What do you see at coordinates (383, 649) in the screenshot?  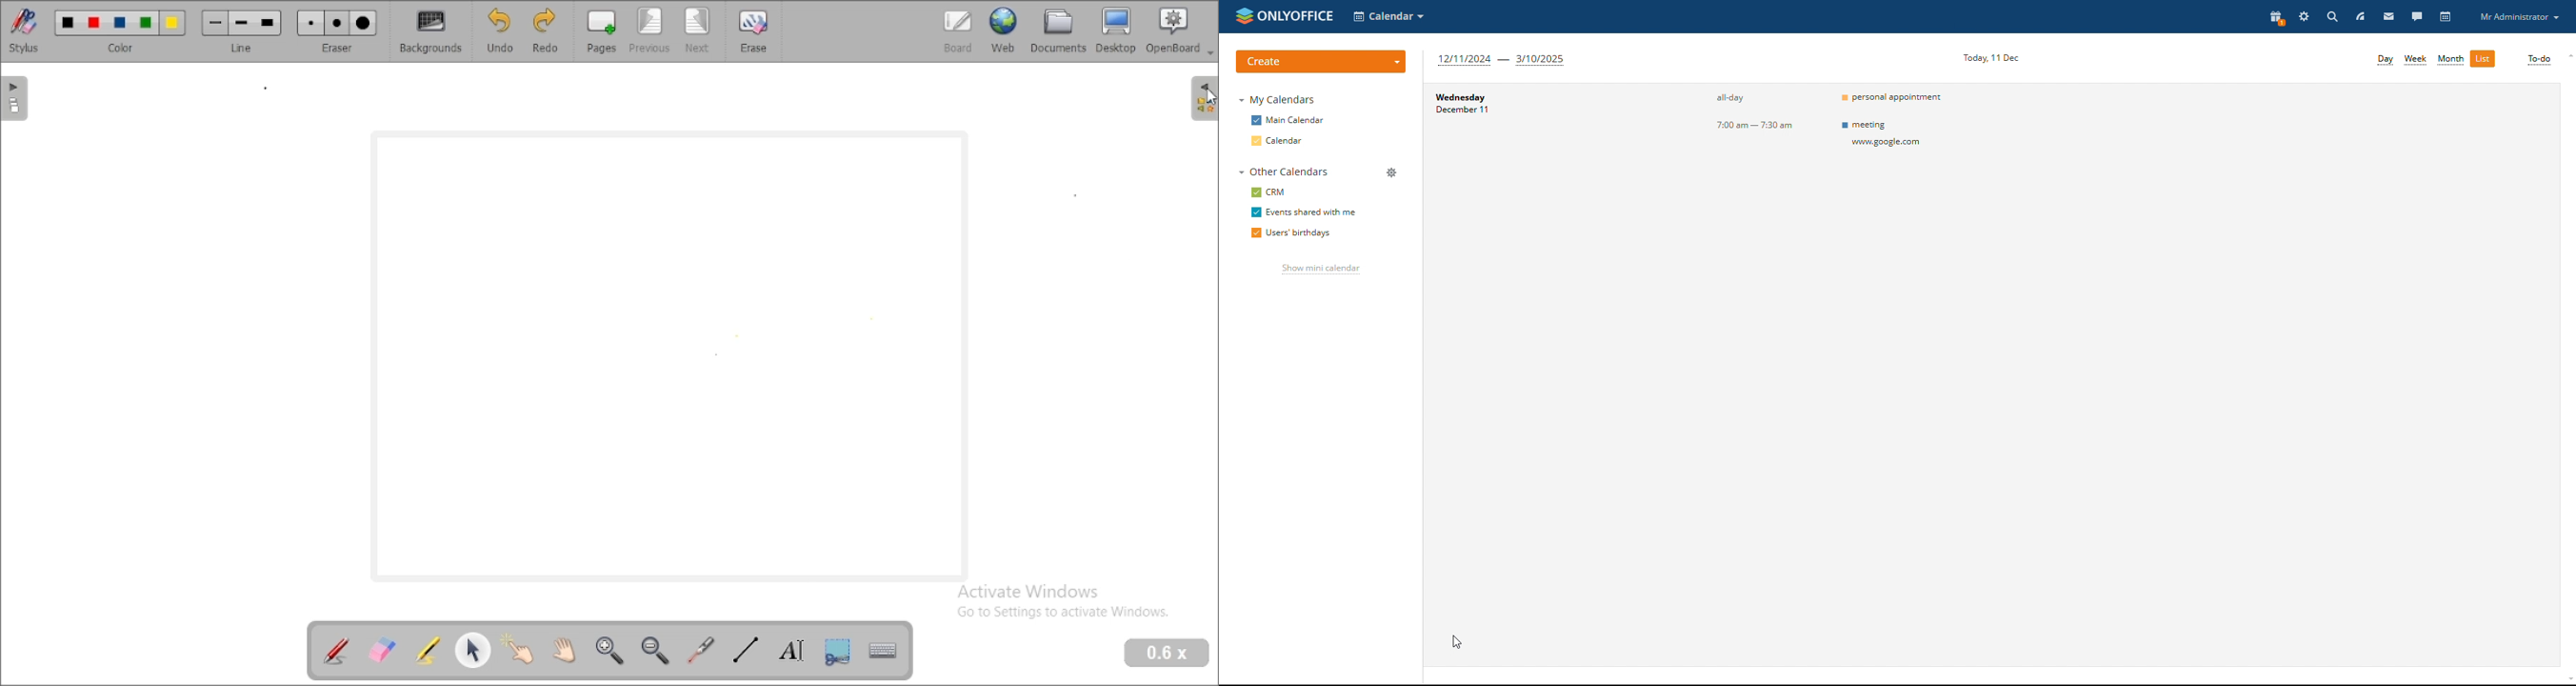 I see `erase annotation` at bounding box center [383, 649].